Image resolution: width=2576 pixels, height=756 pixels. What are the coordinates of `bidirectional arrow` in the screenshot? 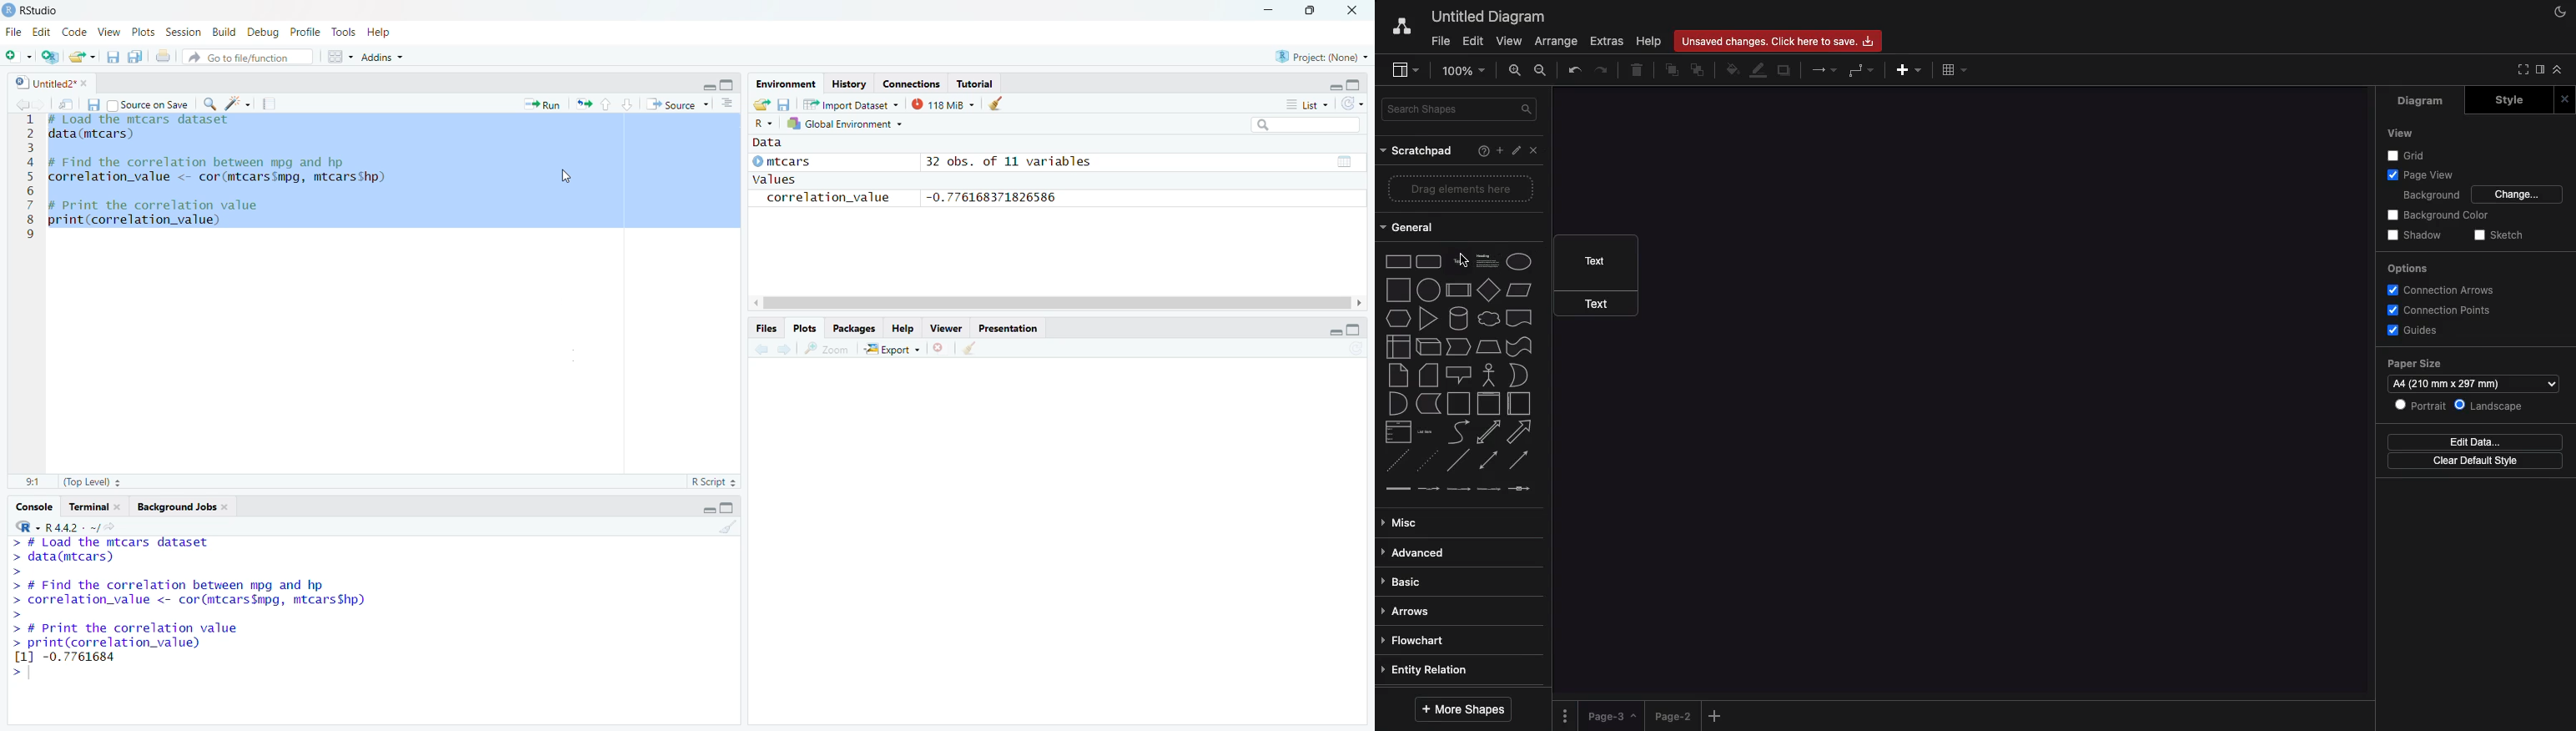 It's located at (1487, 432).